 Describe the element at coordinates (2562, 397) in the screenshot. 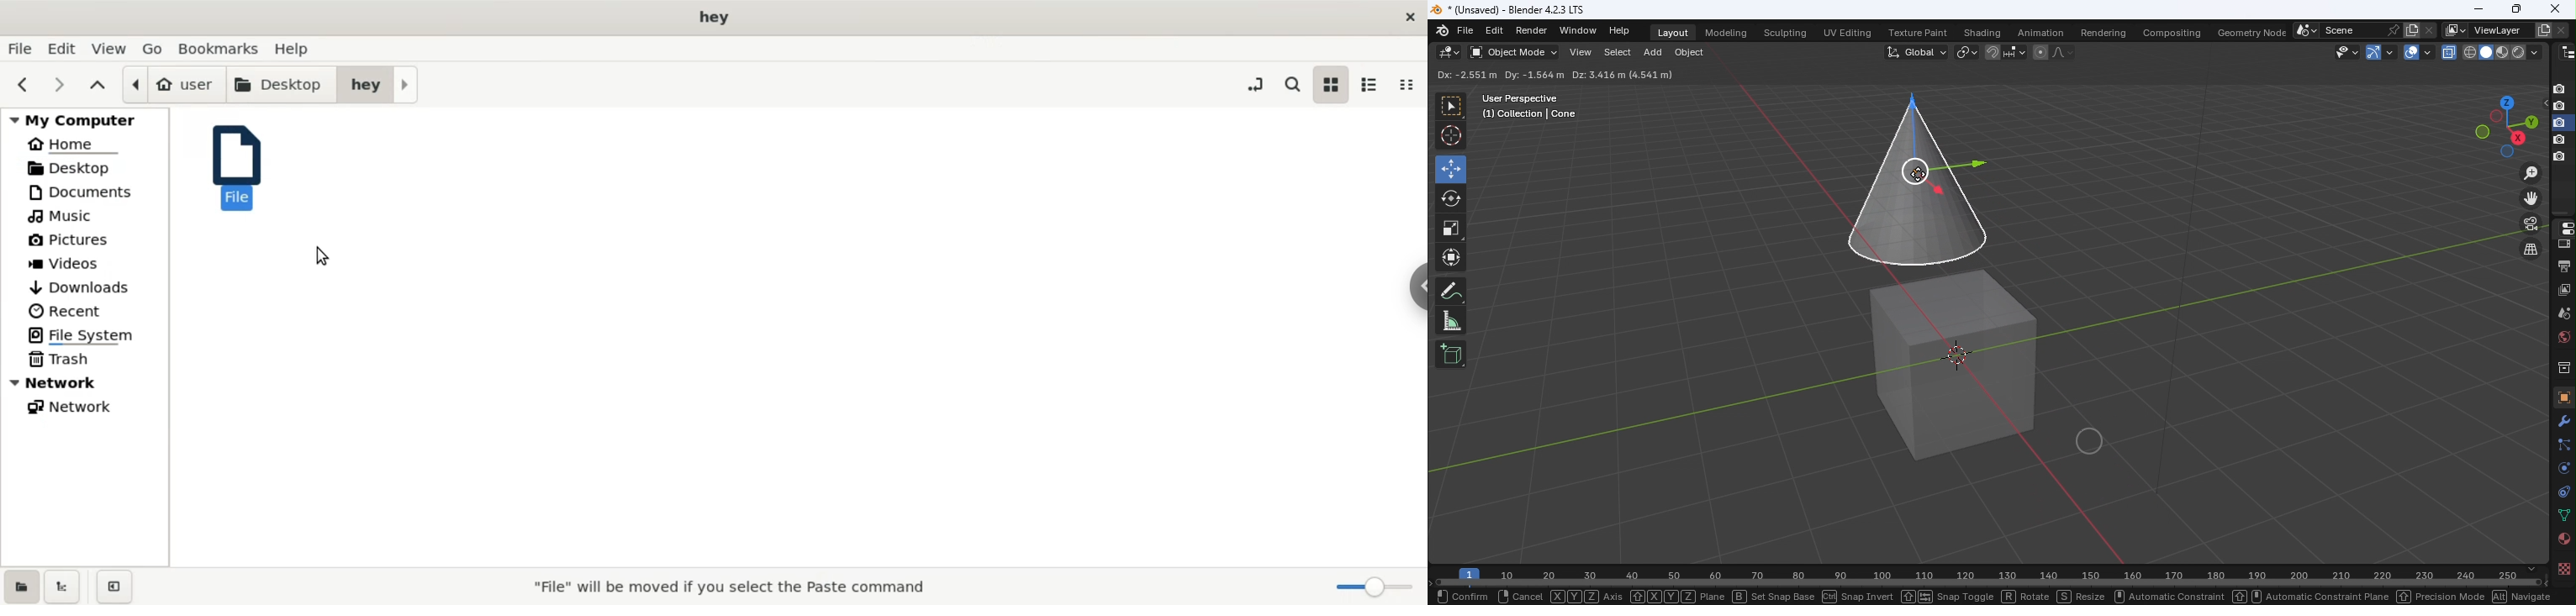

I see `Object` at that location.